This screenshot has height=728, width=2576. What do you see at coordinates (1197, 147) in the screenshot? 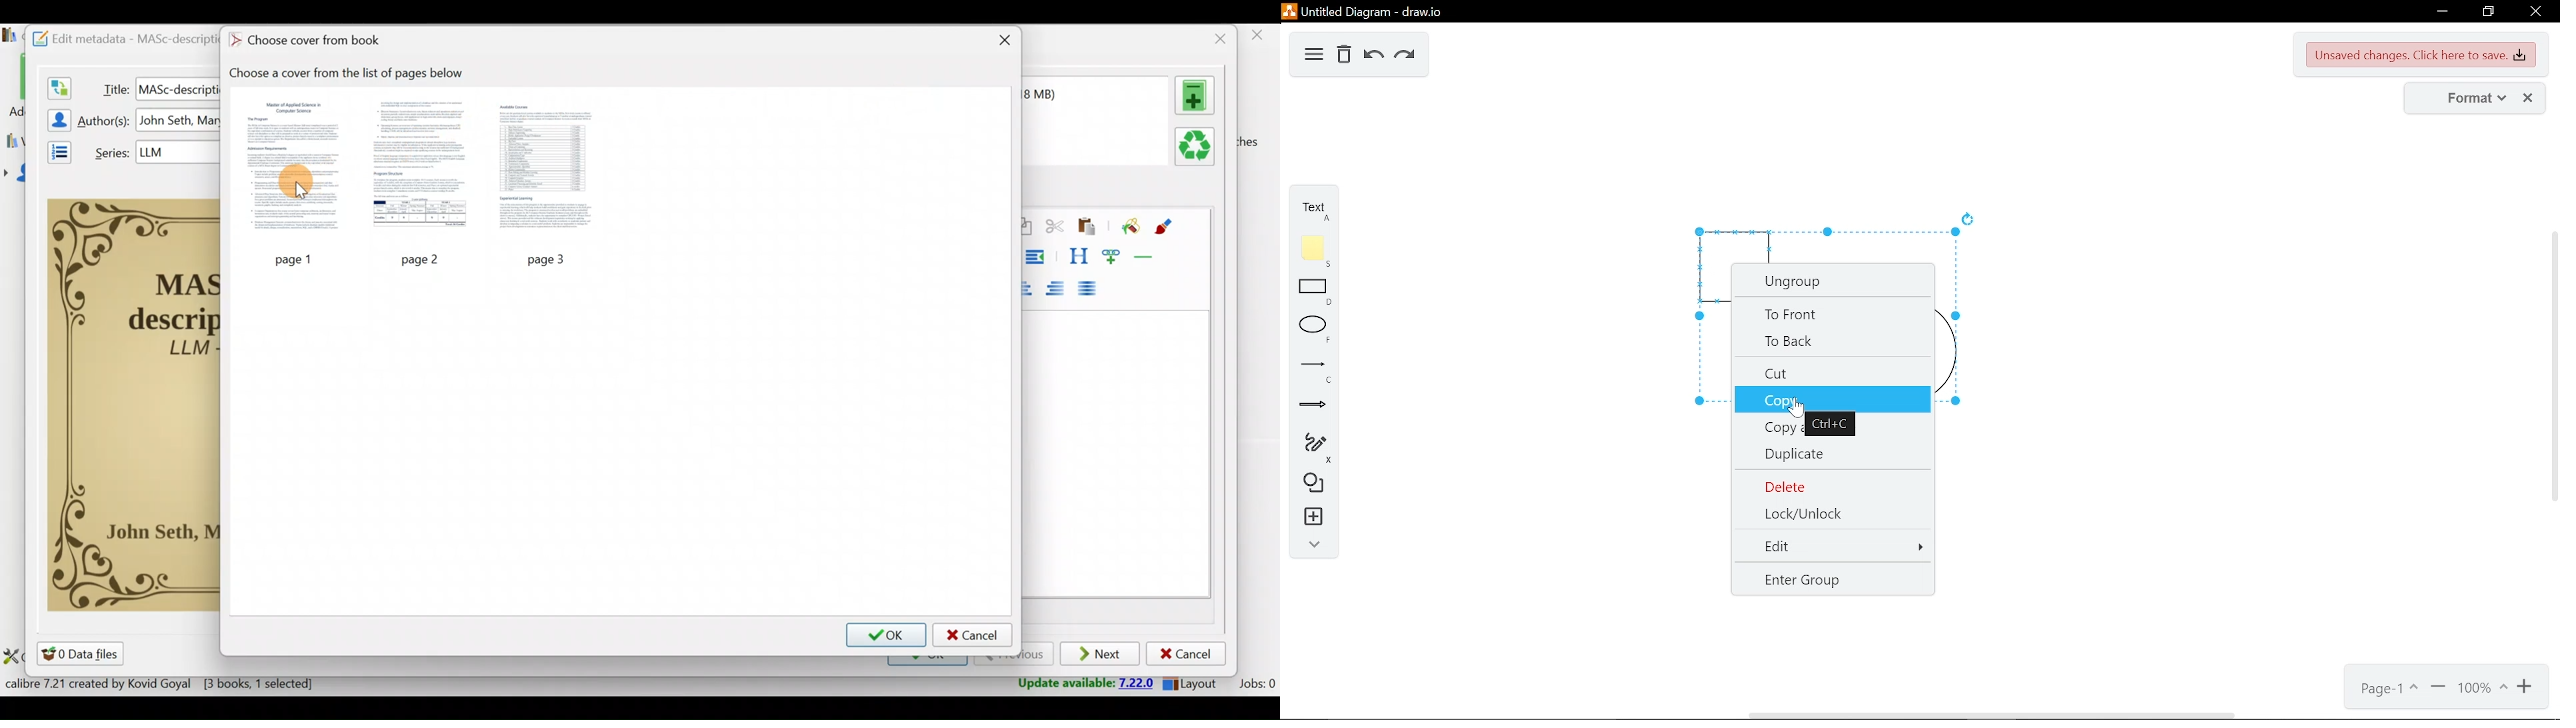
I see `Remove the selected format from this book` at bounding box center [1197, 147].